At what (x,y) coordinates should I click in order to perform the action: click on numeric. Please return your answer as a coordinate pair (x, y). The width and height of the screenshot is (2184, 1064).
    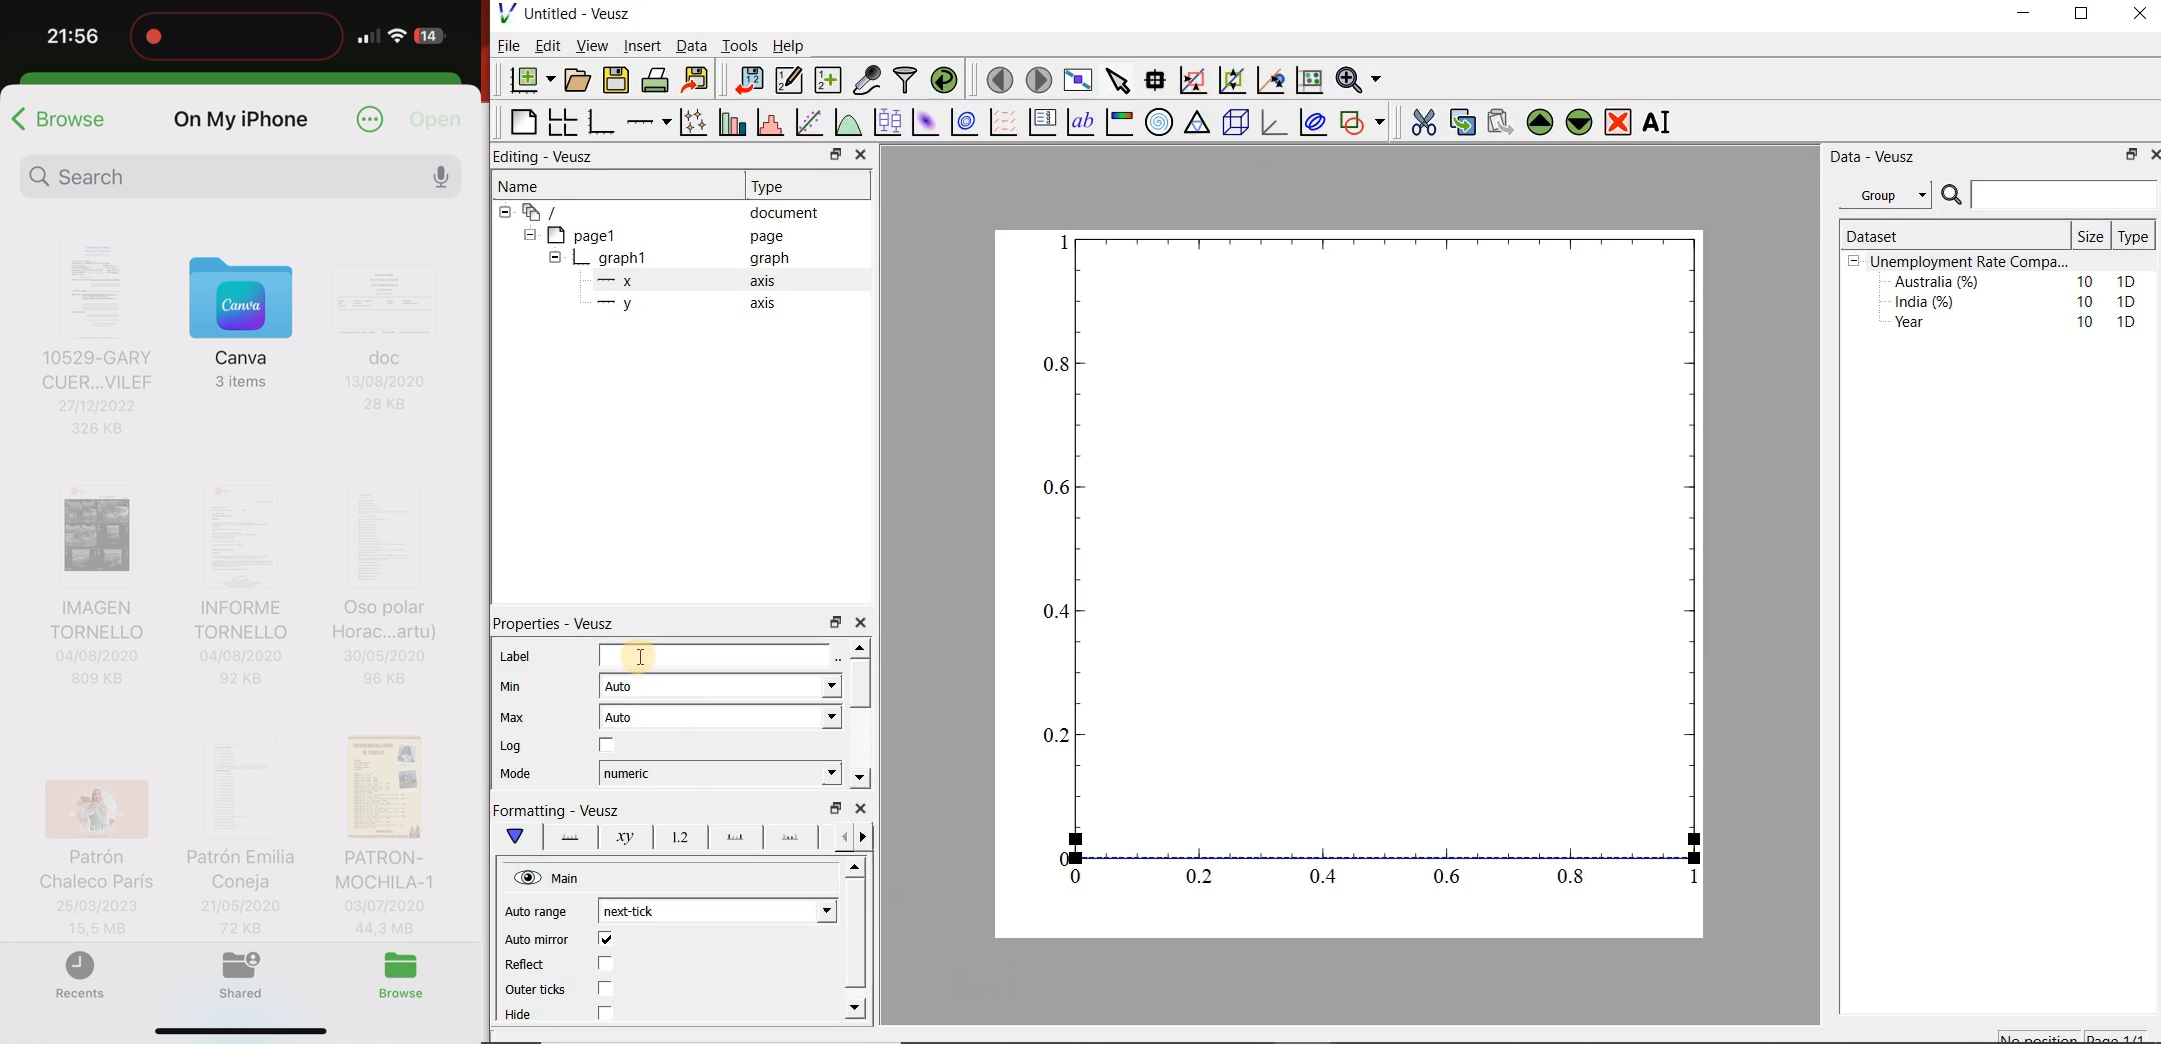
    Looking at the image, I should click on (721, 773).